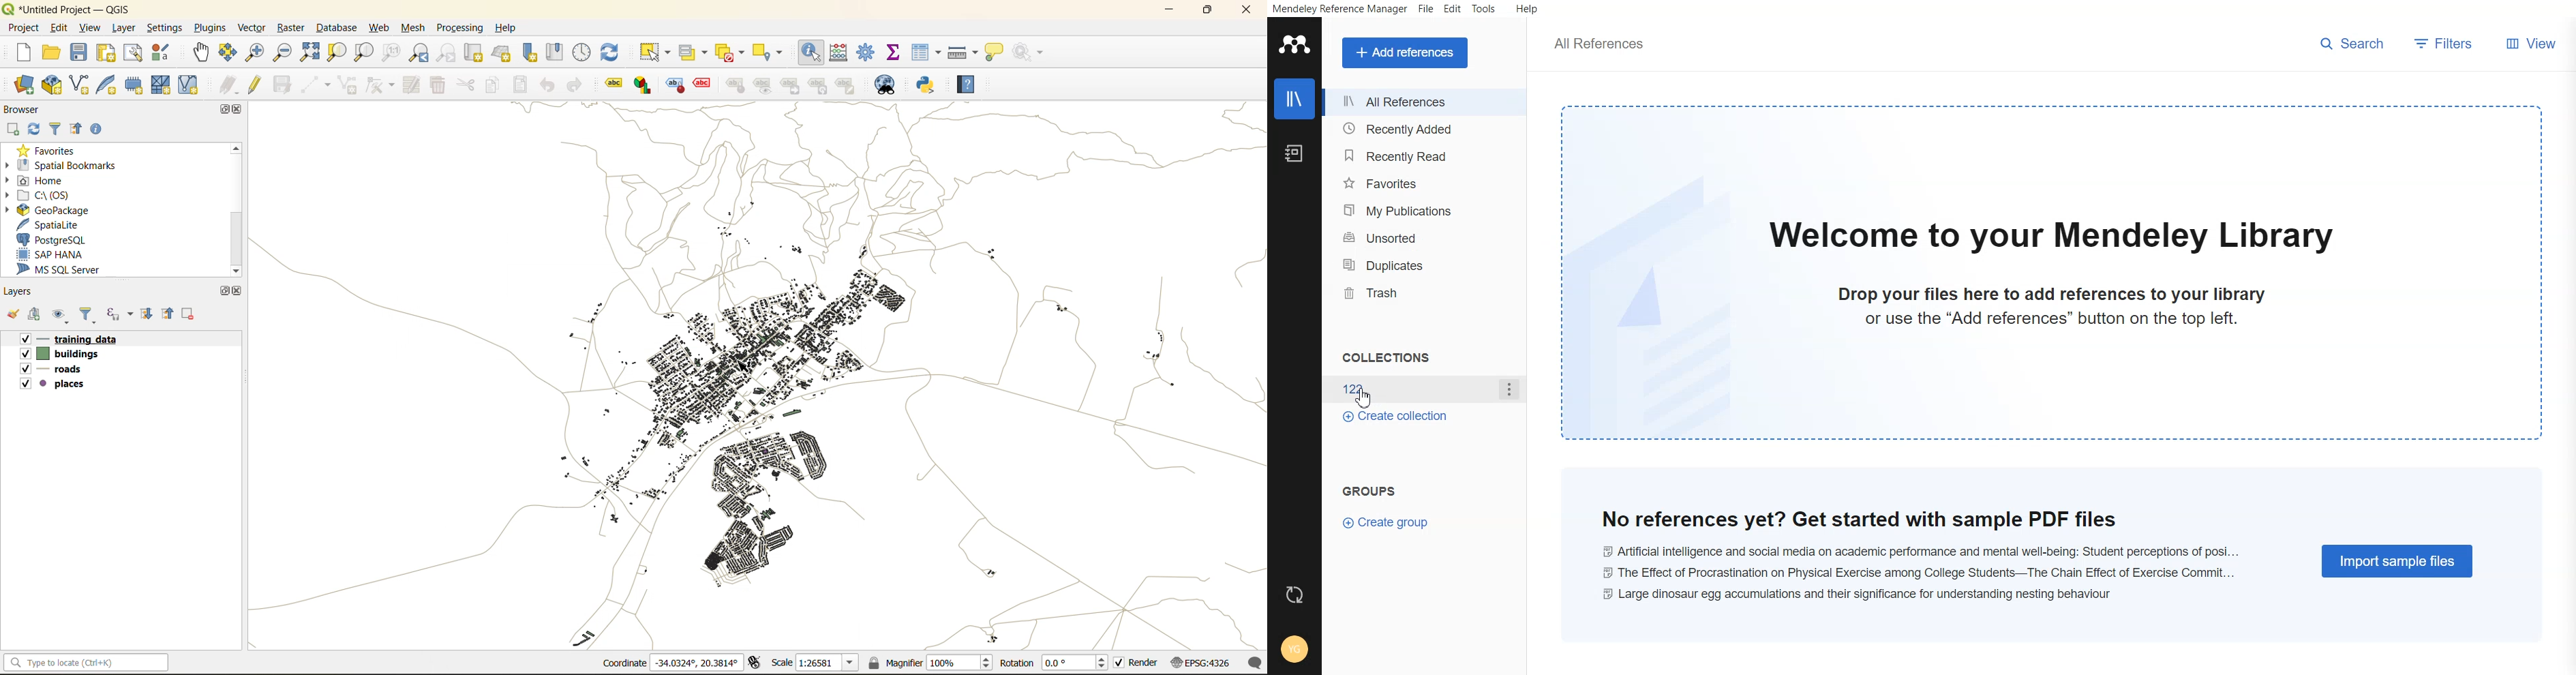 The width and height of the screenshot is (2576, 700). What do you see at coordinates (1365, 400) in the screenshot?
I see `cursor` at bounding box center [1365, 400].